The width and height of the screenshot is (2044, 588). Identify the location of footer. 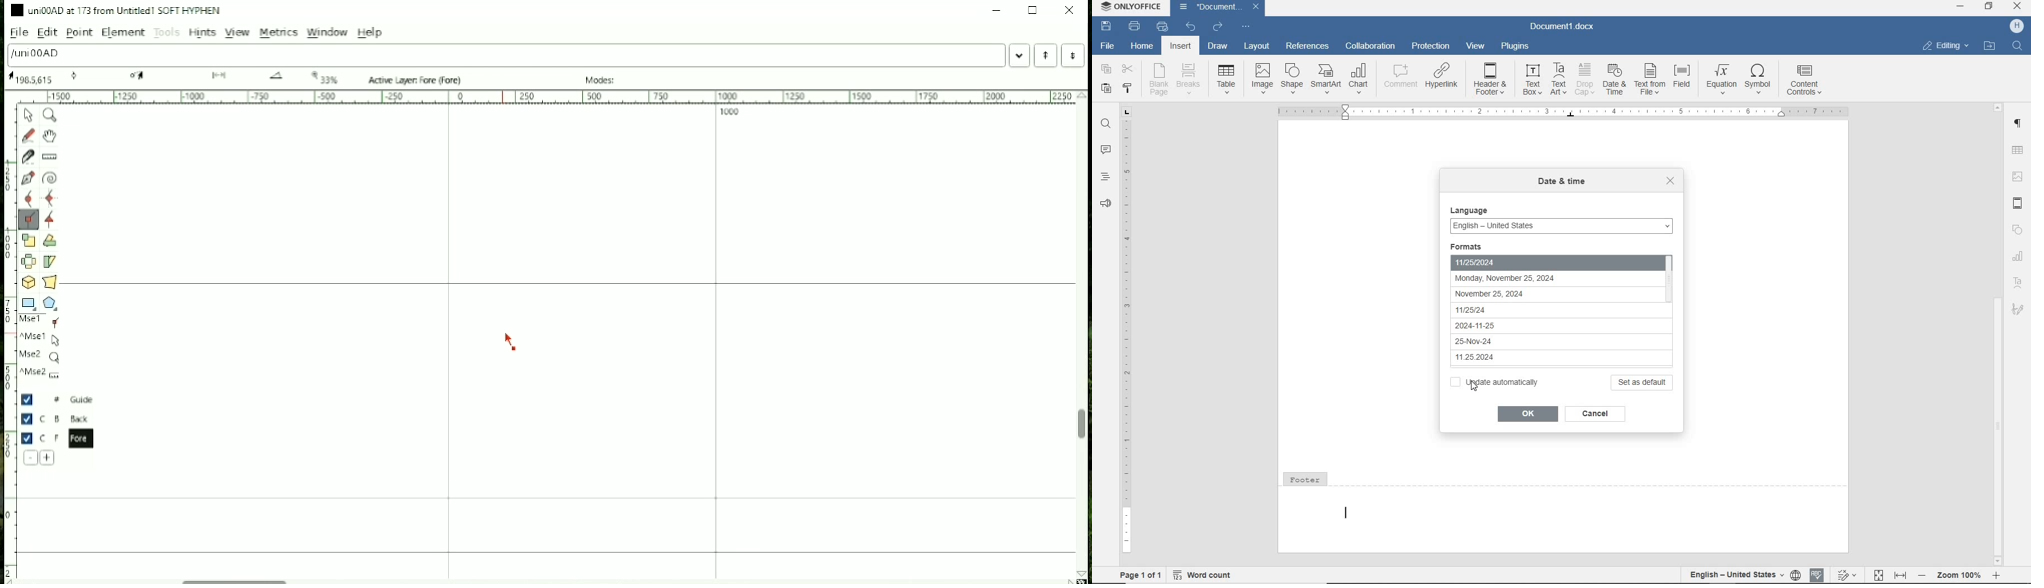
(1565, 510).